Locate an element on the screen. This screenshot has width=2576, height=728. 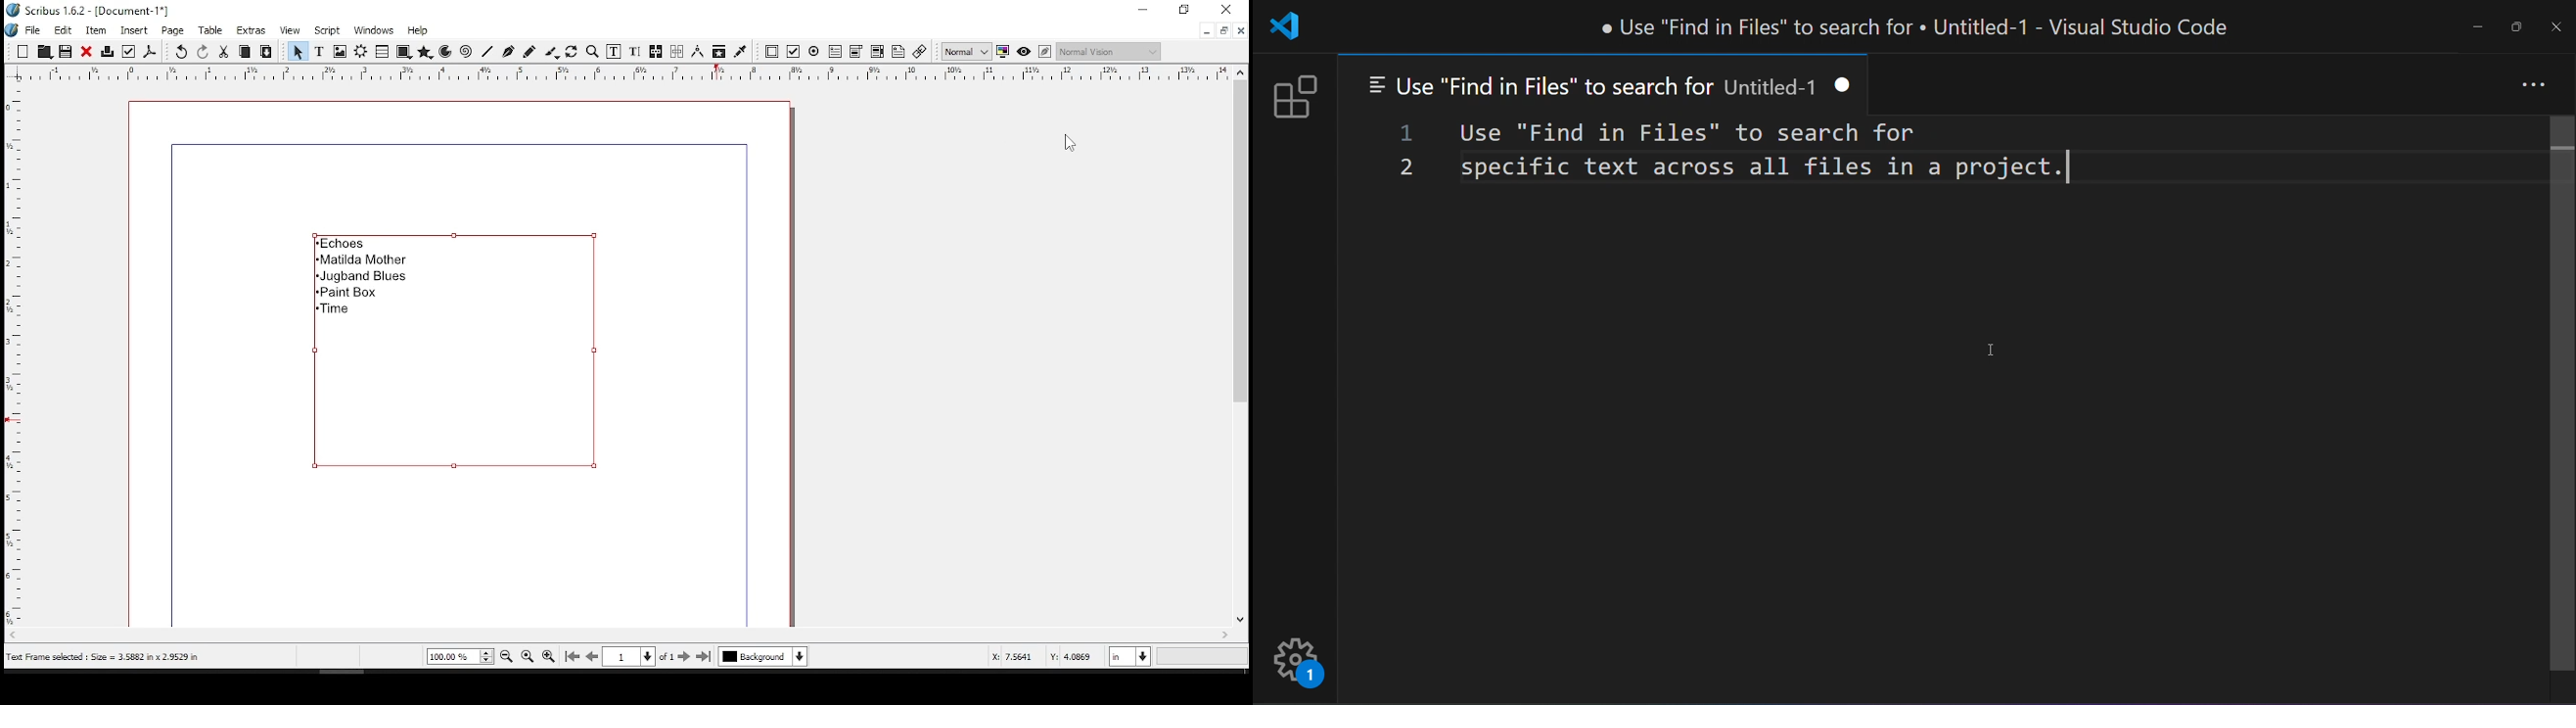
preflight verifier is located at coordinates (130, 51).